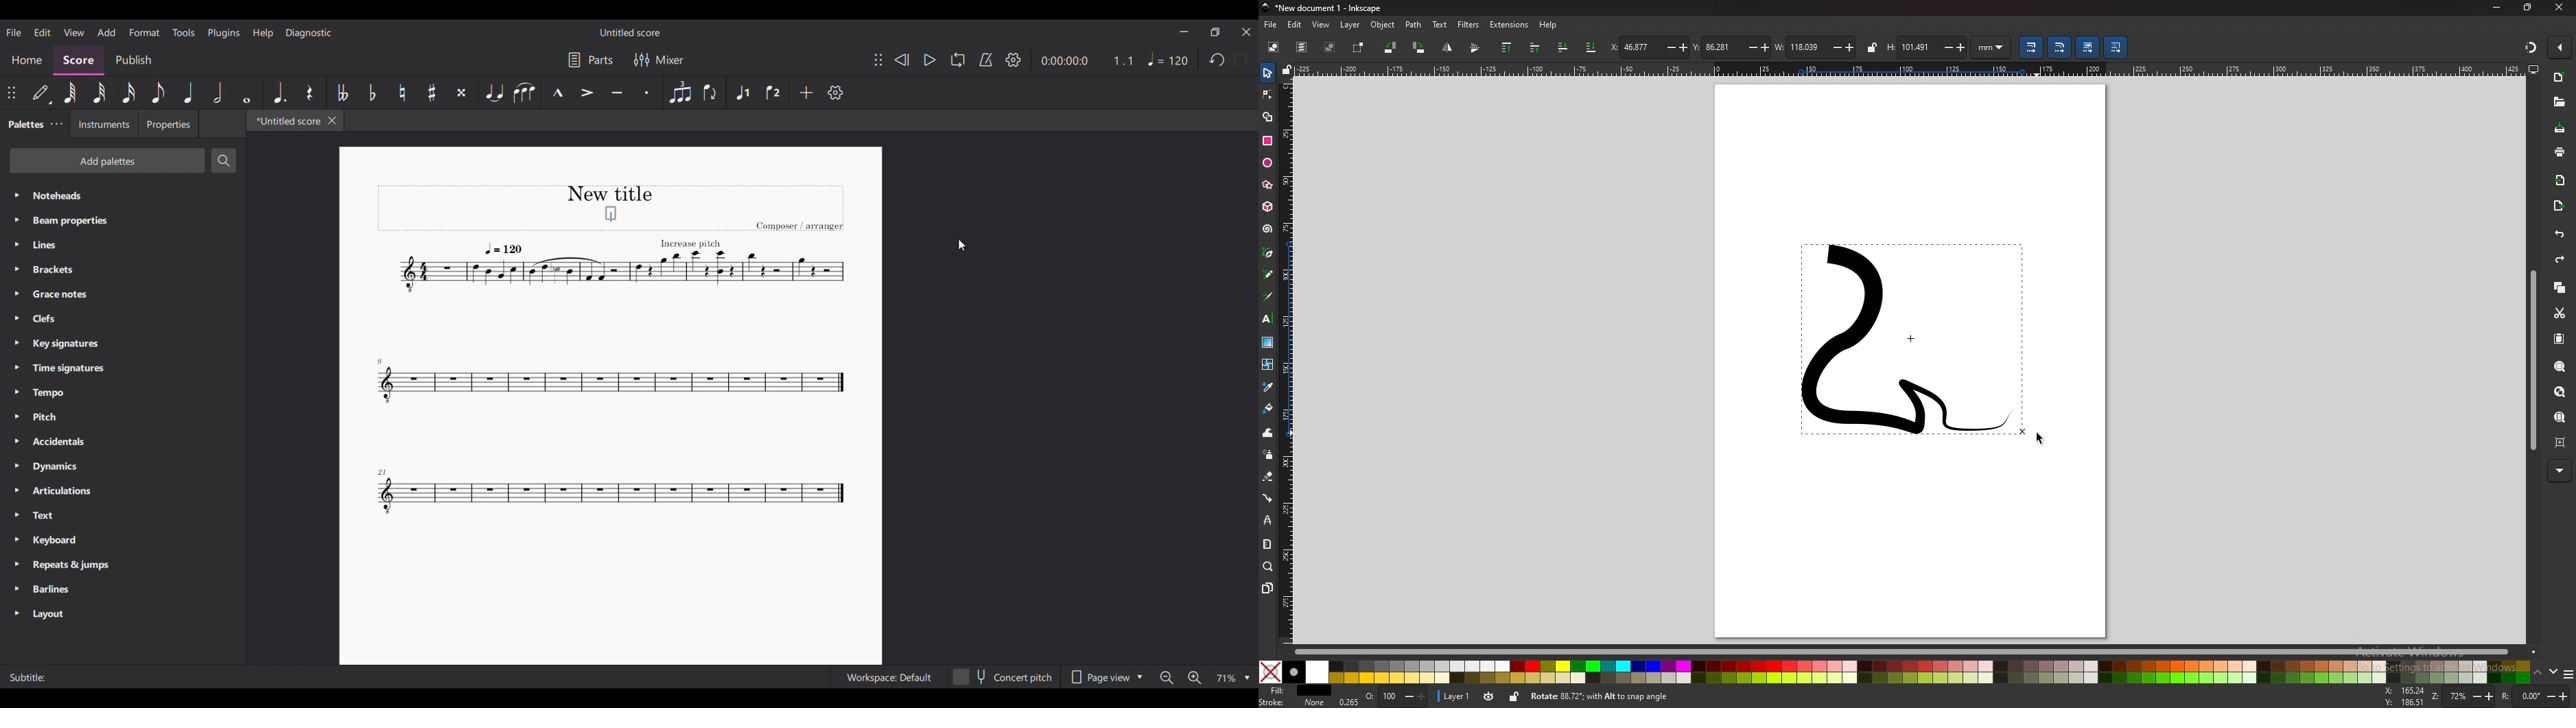 The width and height of the screenshot is (2576, 728). Describe the element at coordinates (1562, 47) in the screenshot. I see `lower selection one step` at that location.